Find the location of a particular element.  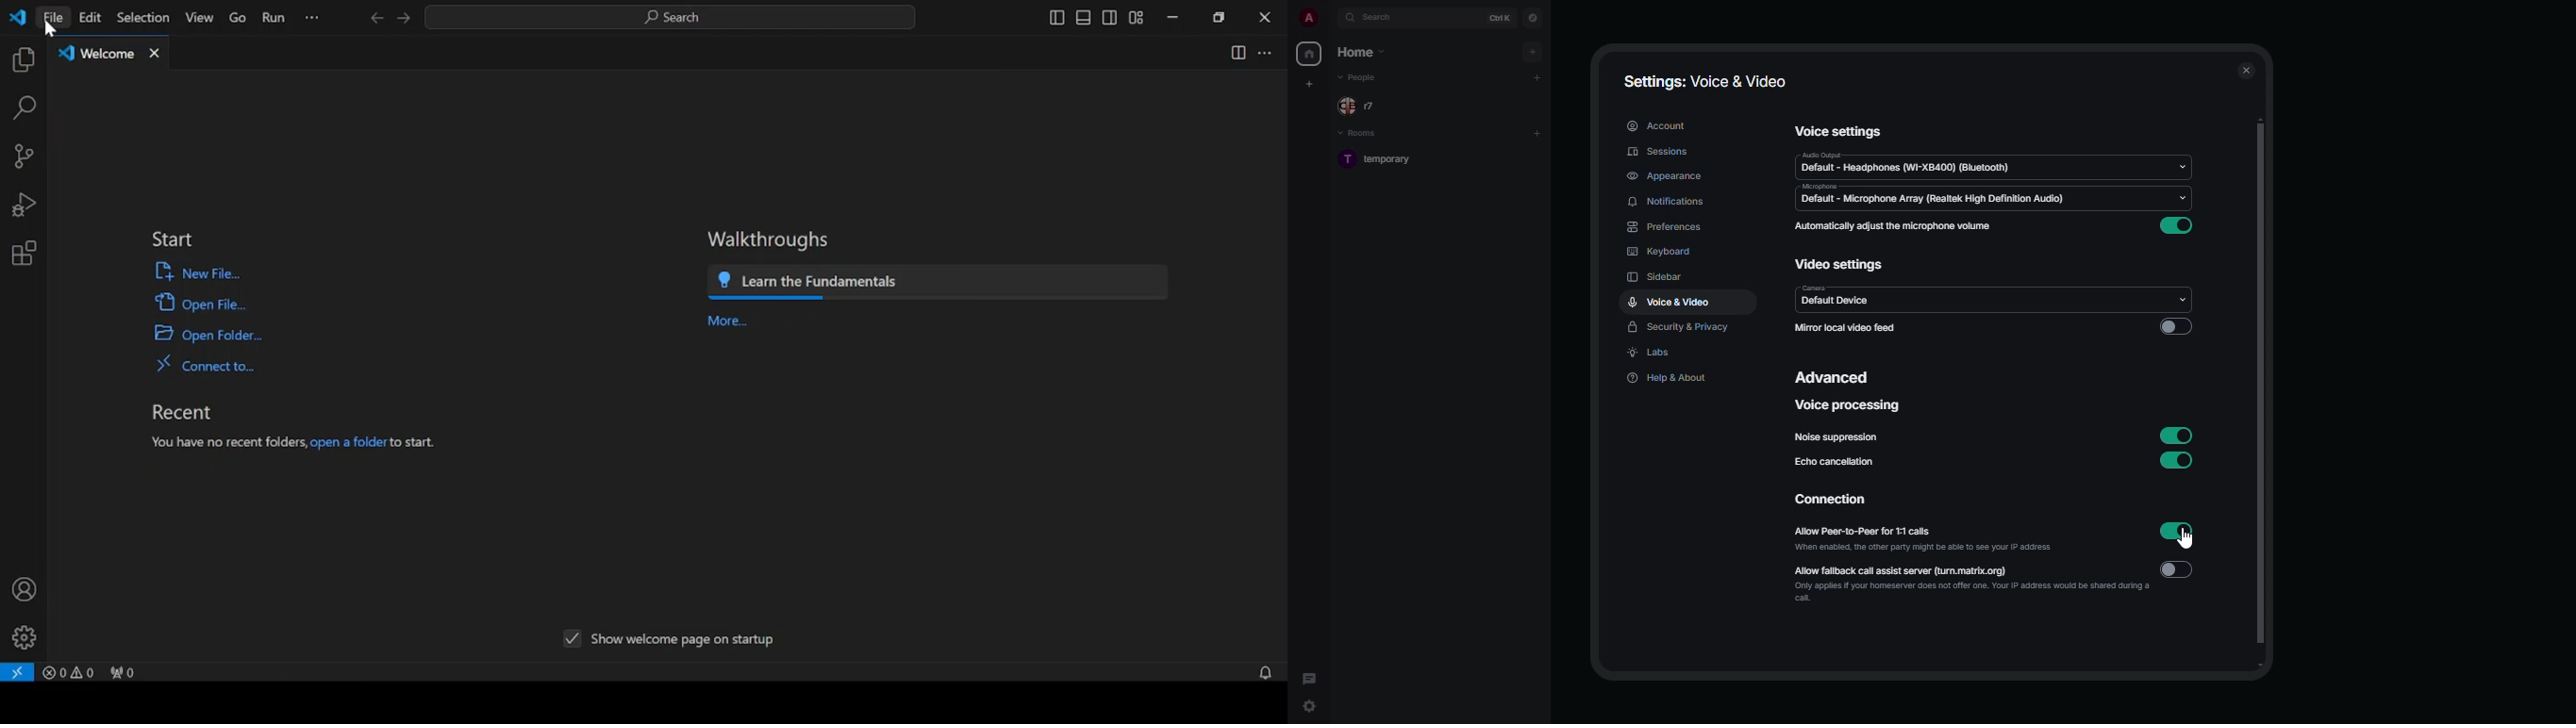

mirror local video feed is located at coordinates (1849, 328).